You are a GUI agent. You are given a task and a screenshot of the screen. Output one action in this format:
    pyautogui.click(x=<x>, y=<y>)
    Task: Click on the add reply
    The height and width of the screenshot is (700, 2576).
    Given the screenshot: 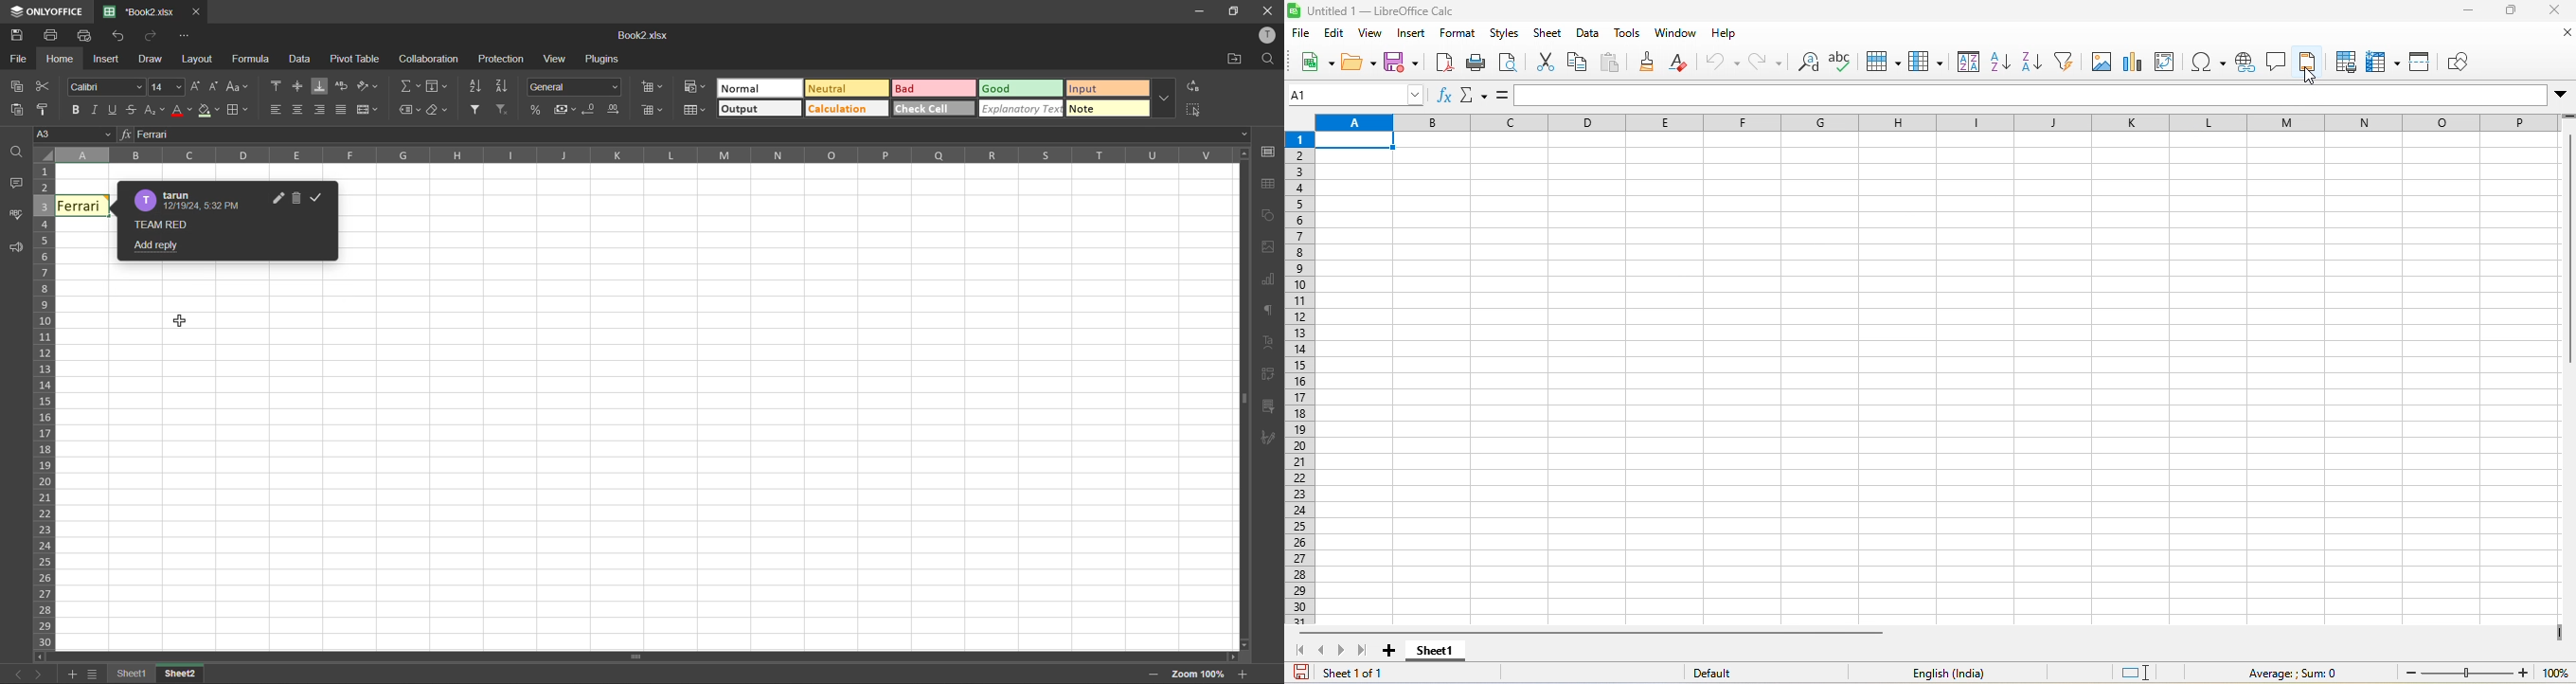 What is the action you would take?
    pyautogui.click(x=158, y=245)
    